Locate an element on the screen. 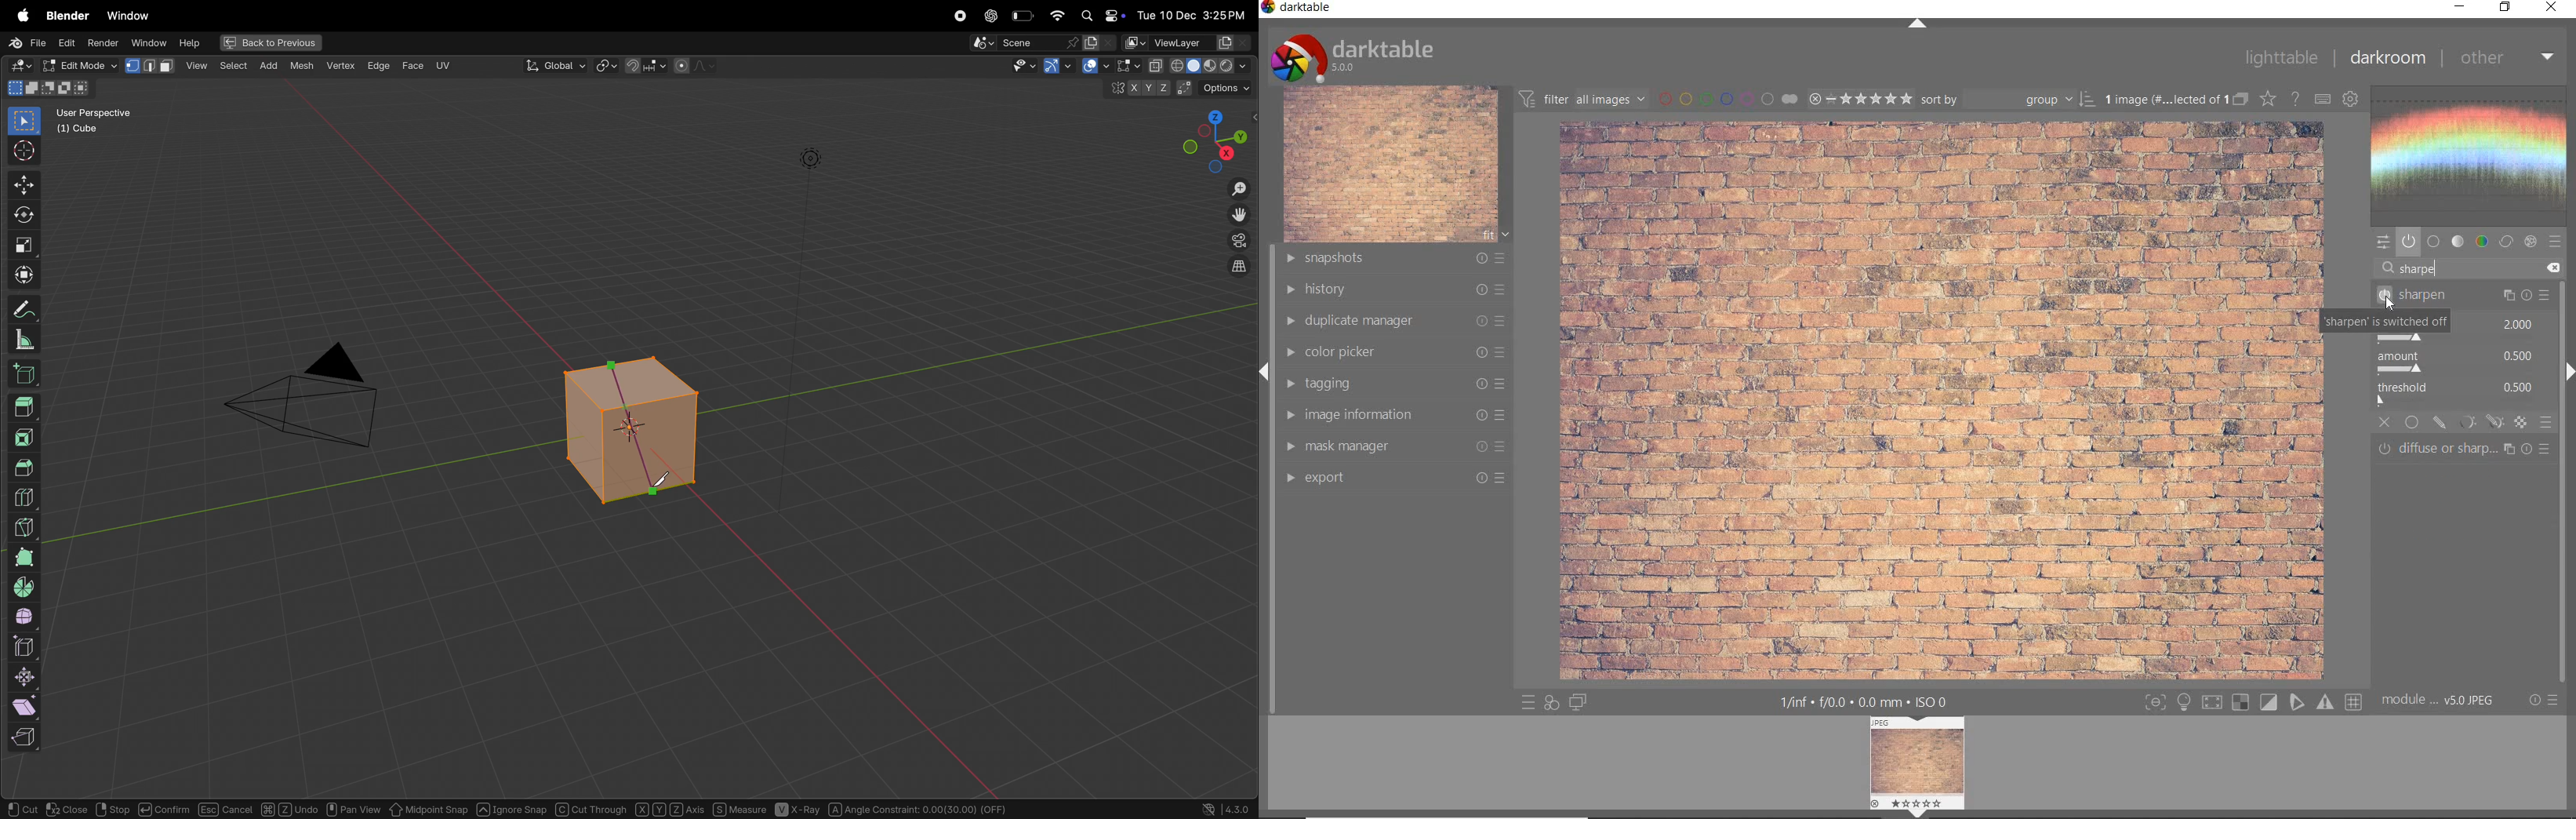  RADIUS: 2000 is located at coordinates (2517, 325).